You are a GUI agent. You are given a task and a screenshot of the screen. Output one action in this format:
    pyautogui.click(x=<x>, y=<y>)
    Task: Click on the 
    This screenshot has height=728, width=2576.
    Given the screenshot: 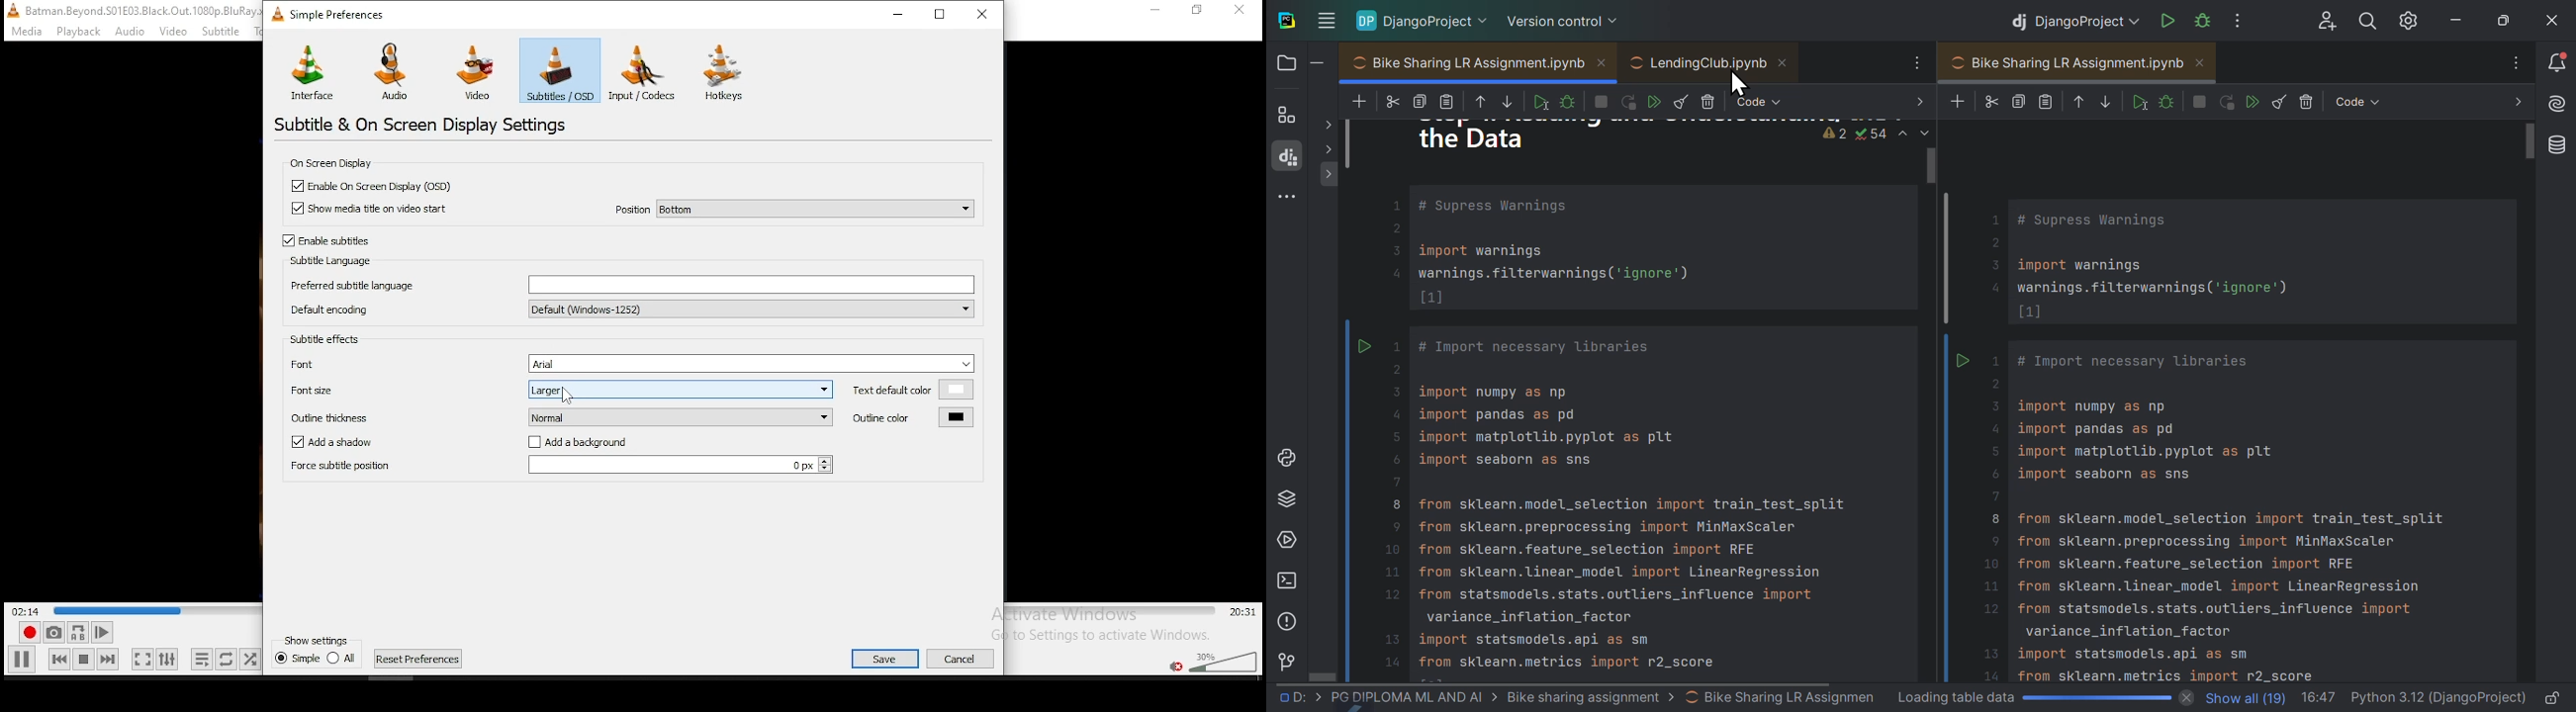 What is the action you would take?
    pyautogui.click(x=1243, y=11)
    